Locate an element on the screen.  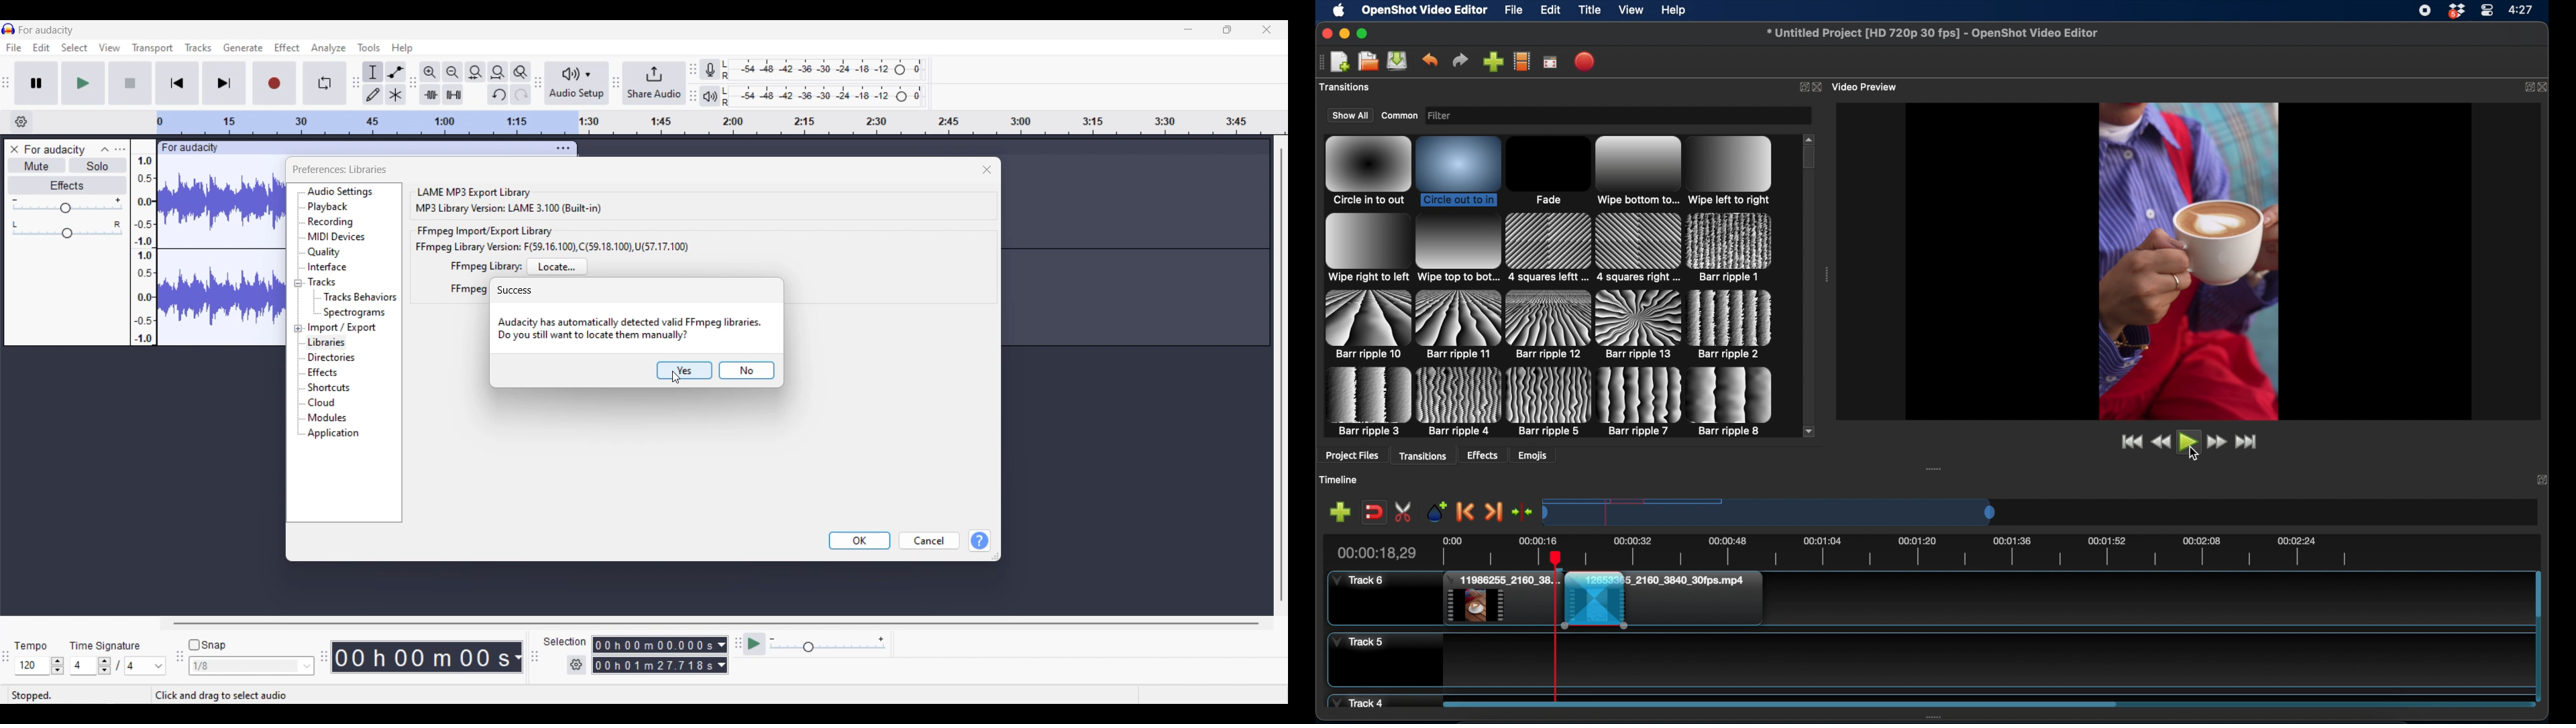
time is located at coordinates (2523, 9).